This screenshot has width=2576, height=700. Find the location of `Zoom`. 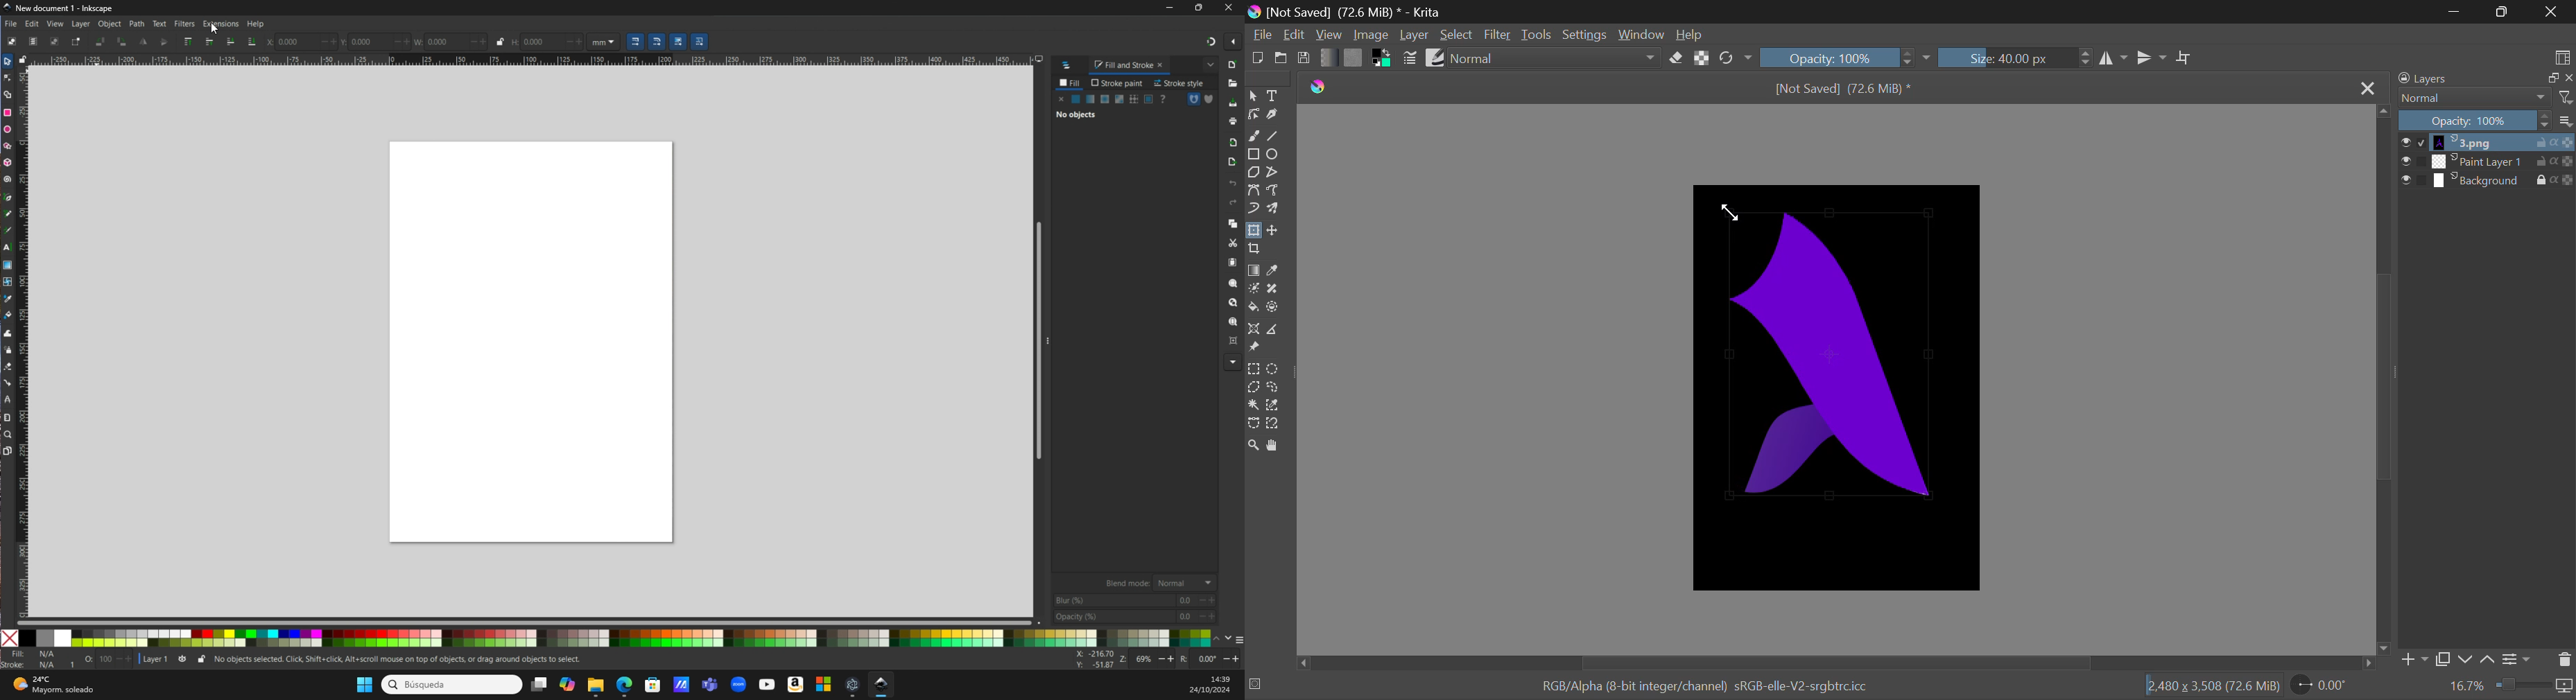

Zoom is located at coordinates (1253, 442).